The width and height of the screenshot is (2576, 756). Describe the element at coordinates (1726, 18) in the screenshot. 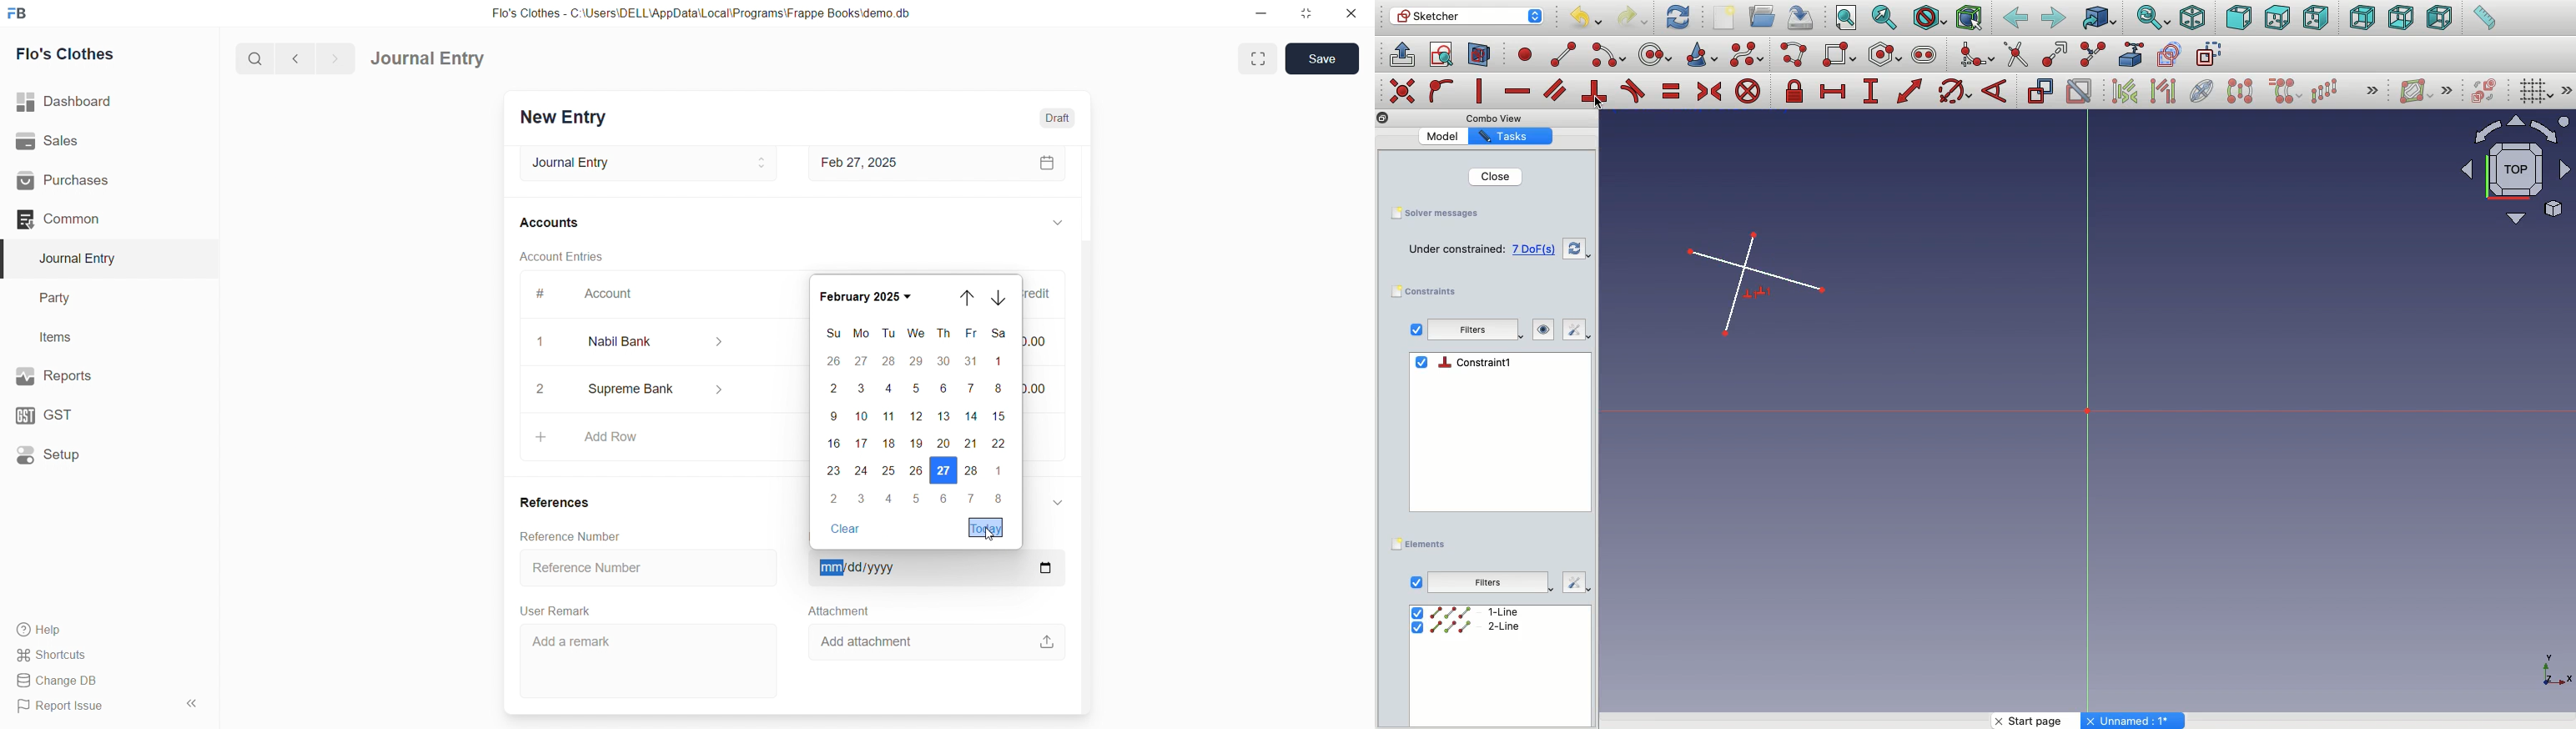

I see `New` at that location.